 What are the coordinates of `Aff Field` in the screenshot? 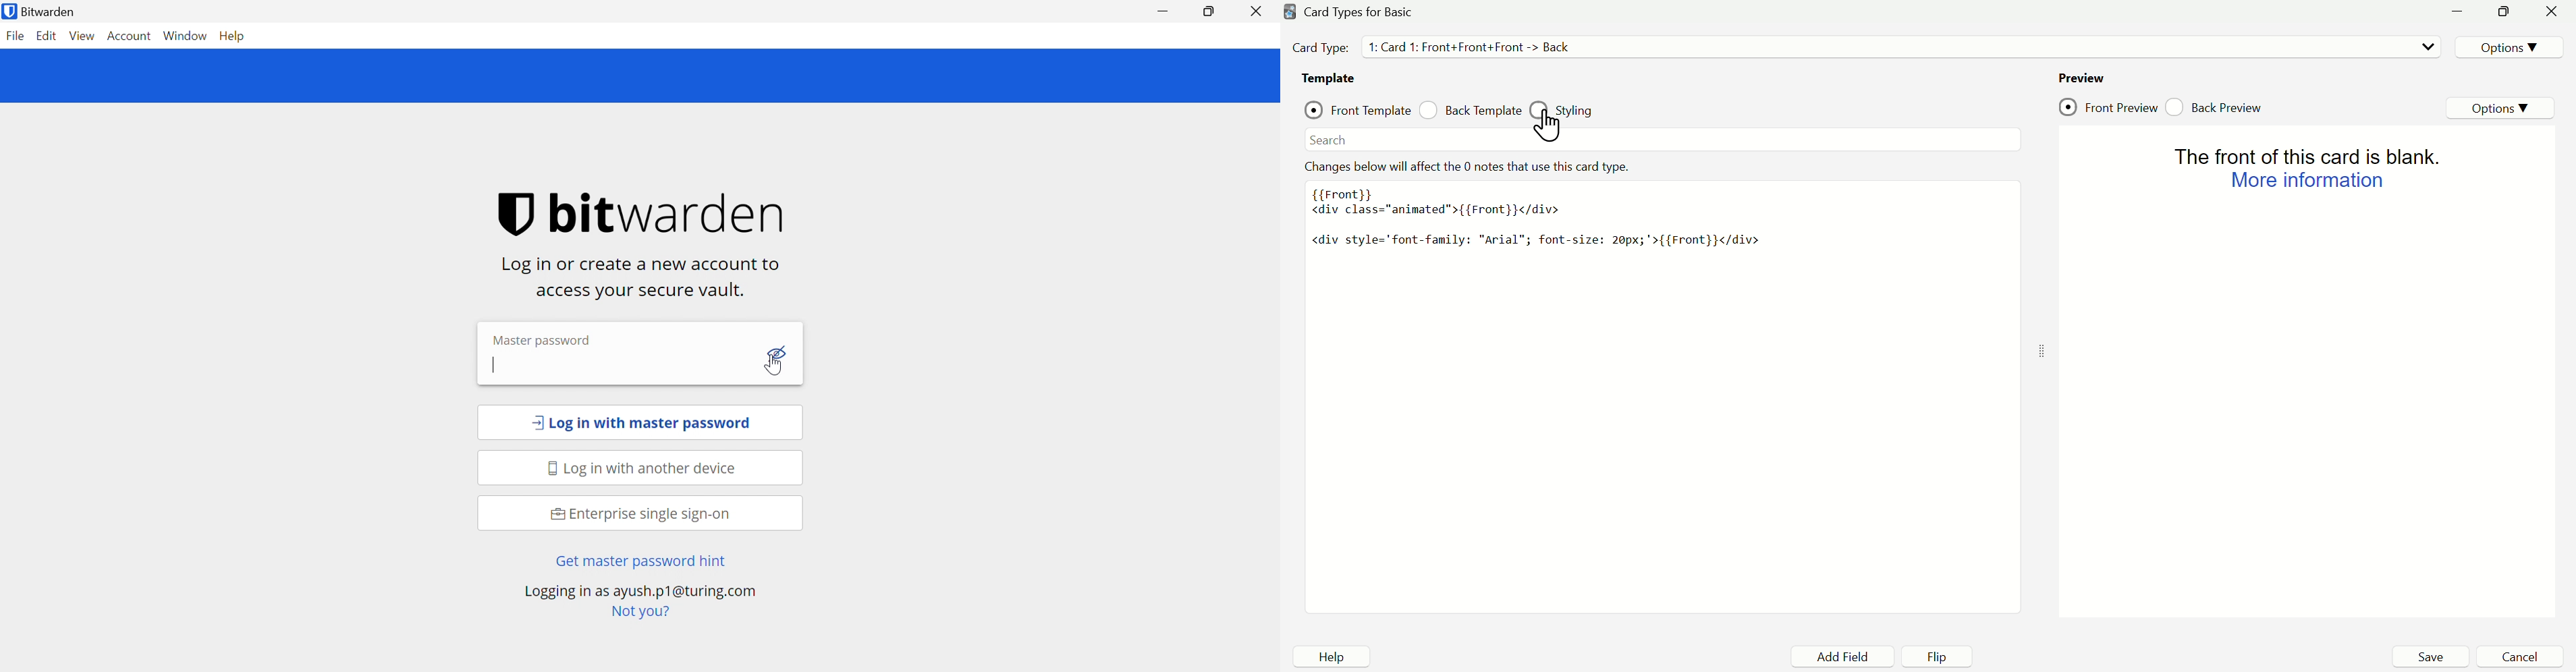 It's located at (1847, 658).